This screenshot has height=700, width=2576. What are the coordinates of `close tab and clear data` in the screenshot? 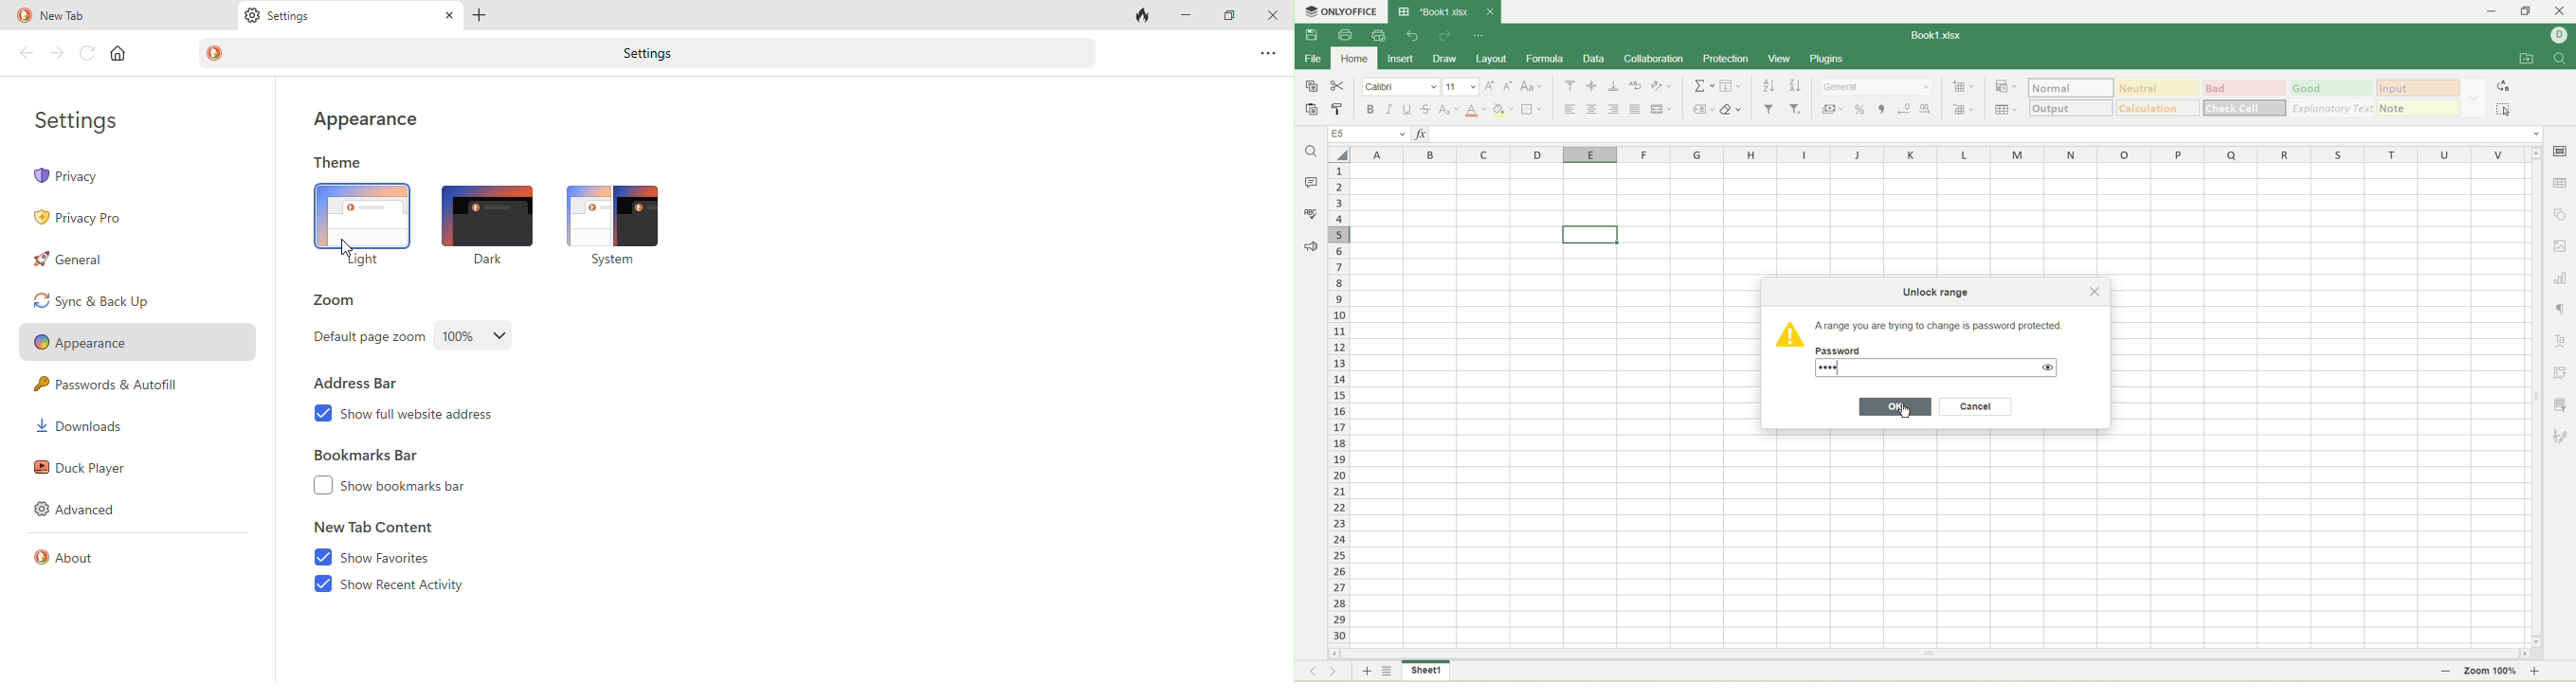 It's located at (1142, 15).